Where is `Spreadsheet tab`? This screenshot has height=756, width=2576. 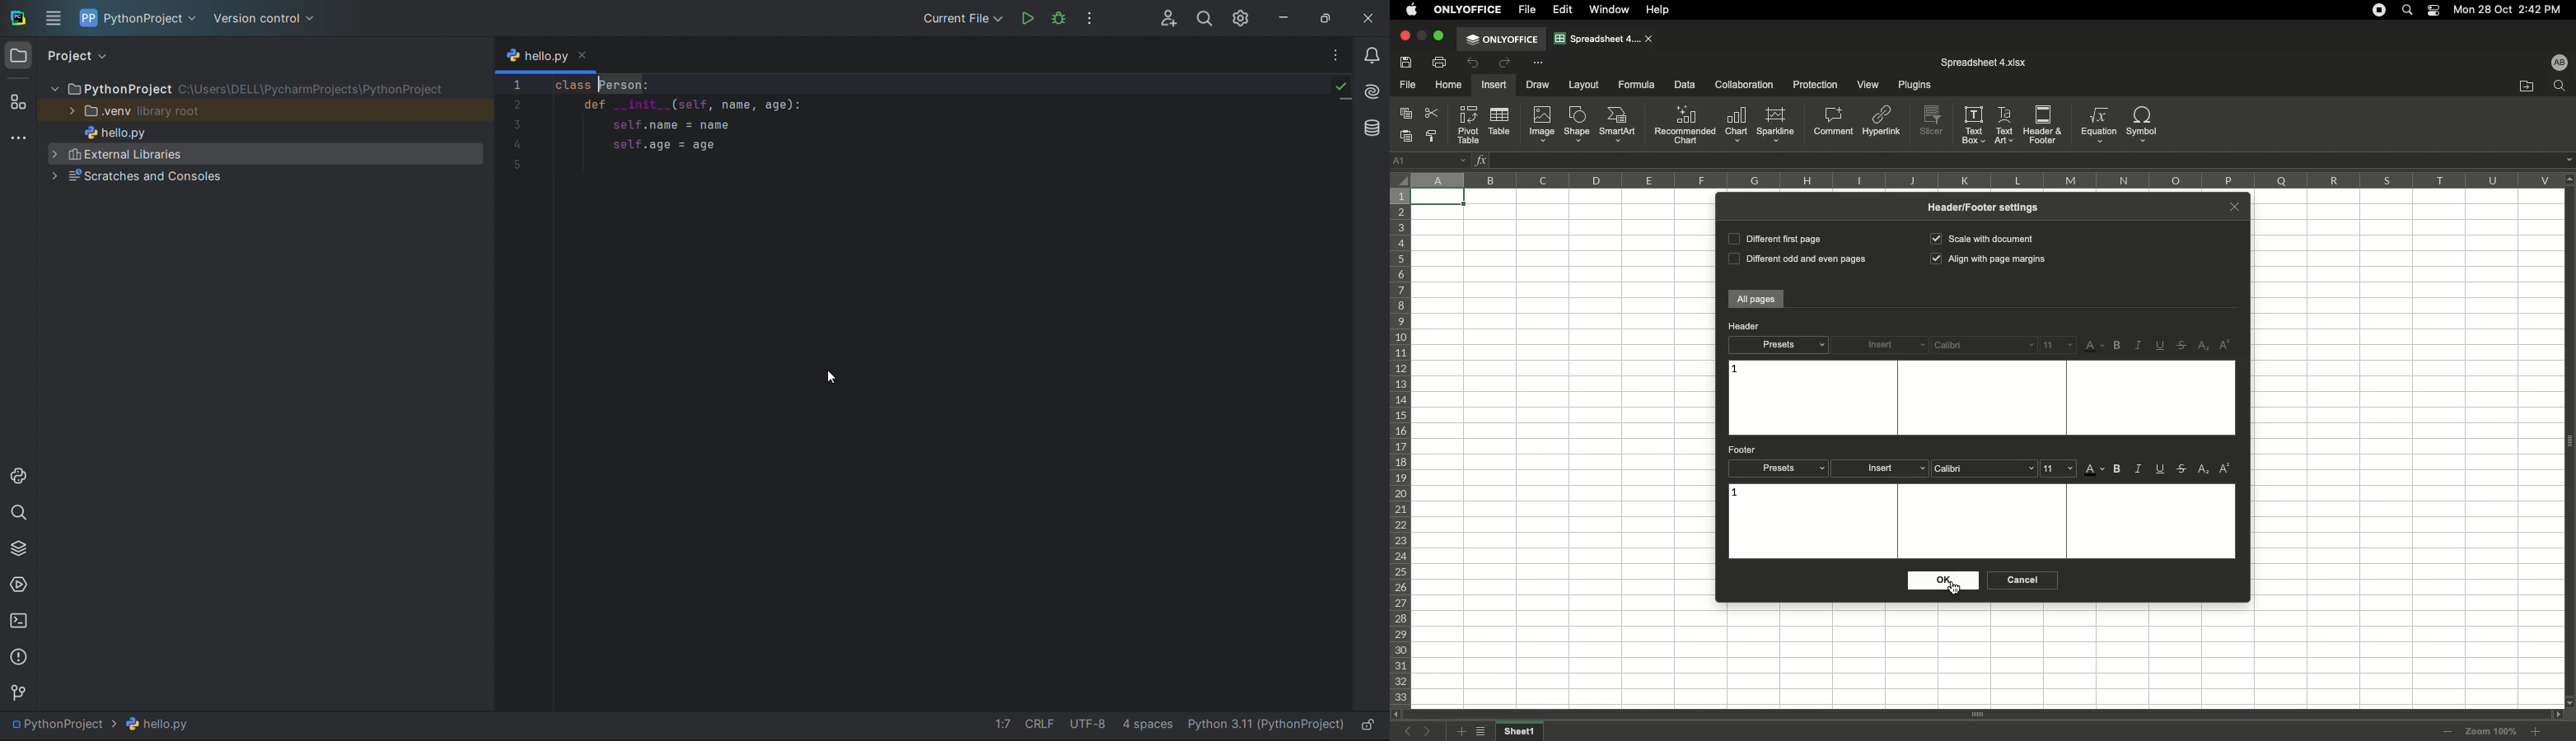 Spreadsheet tab is located at coordinates (1597, 38).